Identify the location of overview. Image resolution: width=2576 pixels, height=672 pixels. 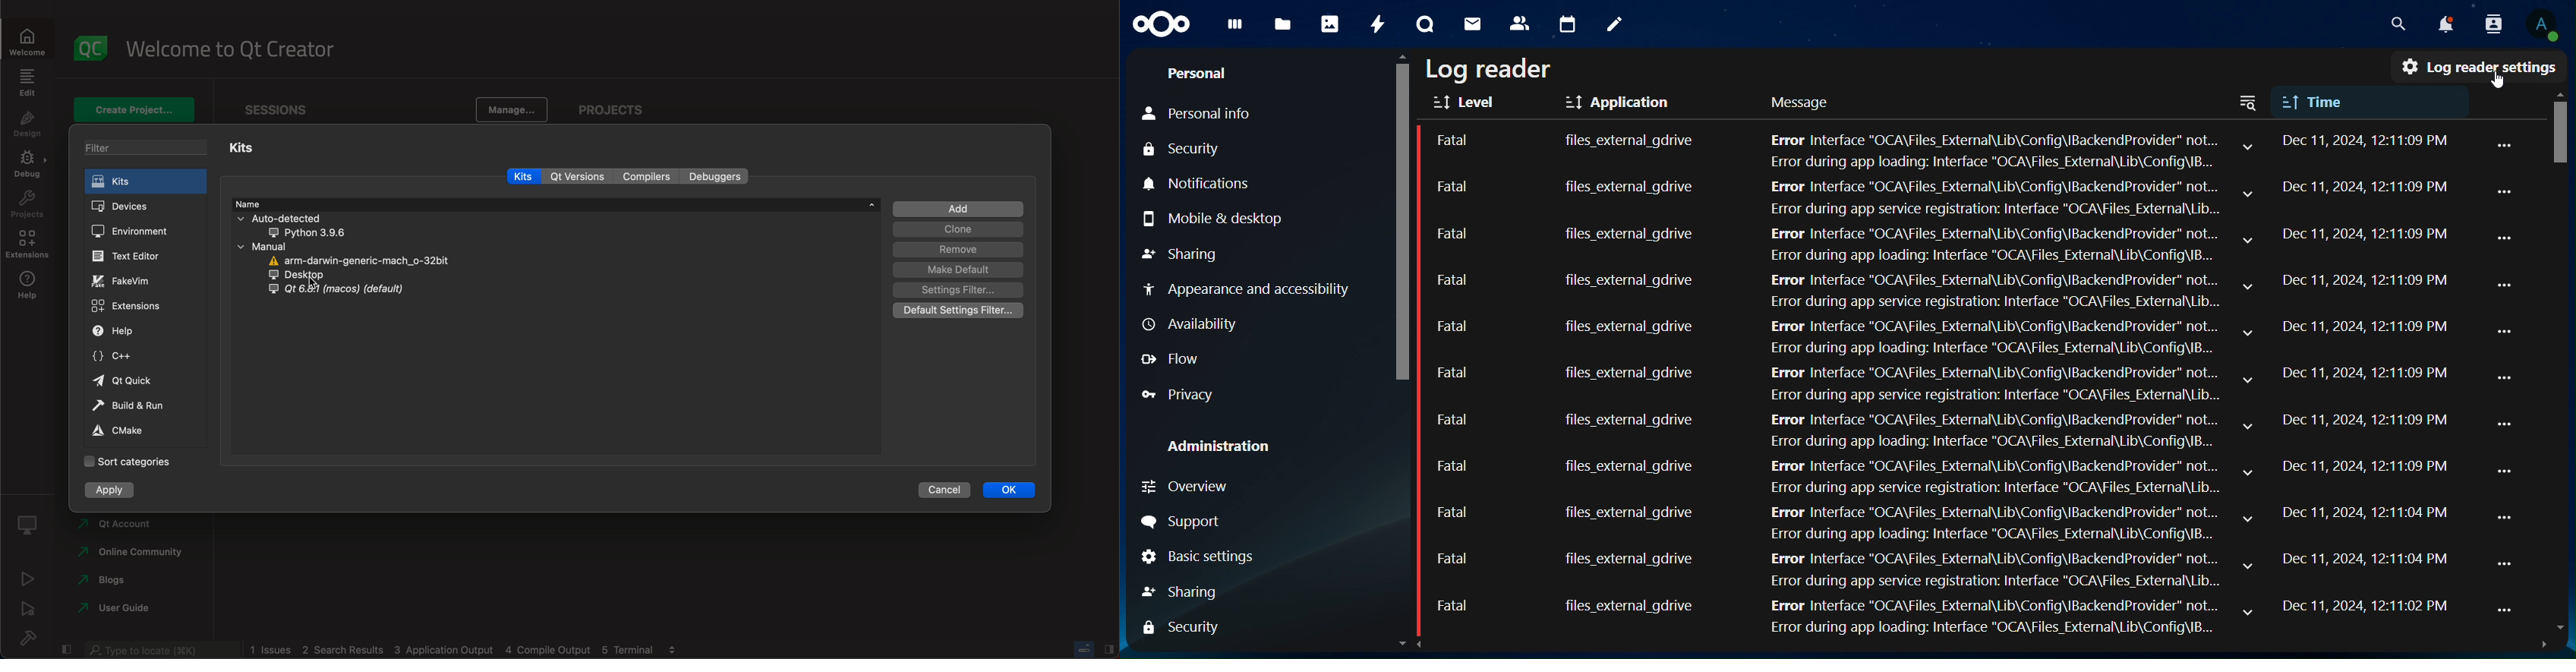
(1188, 484).